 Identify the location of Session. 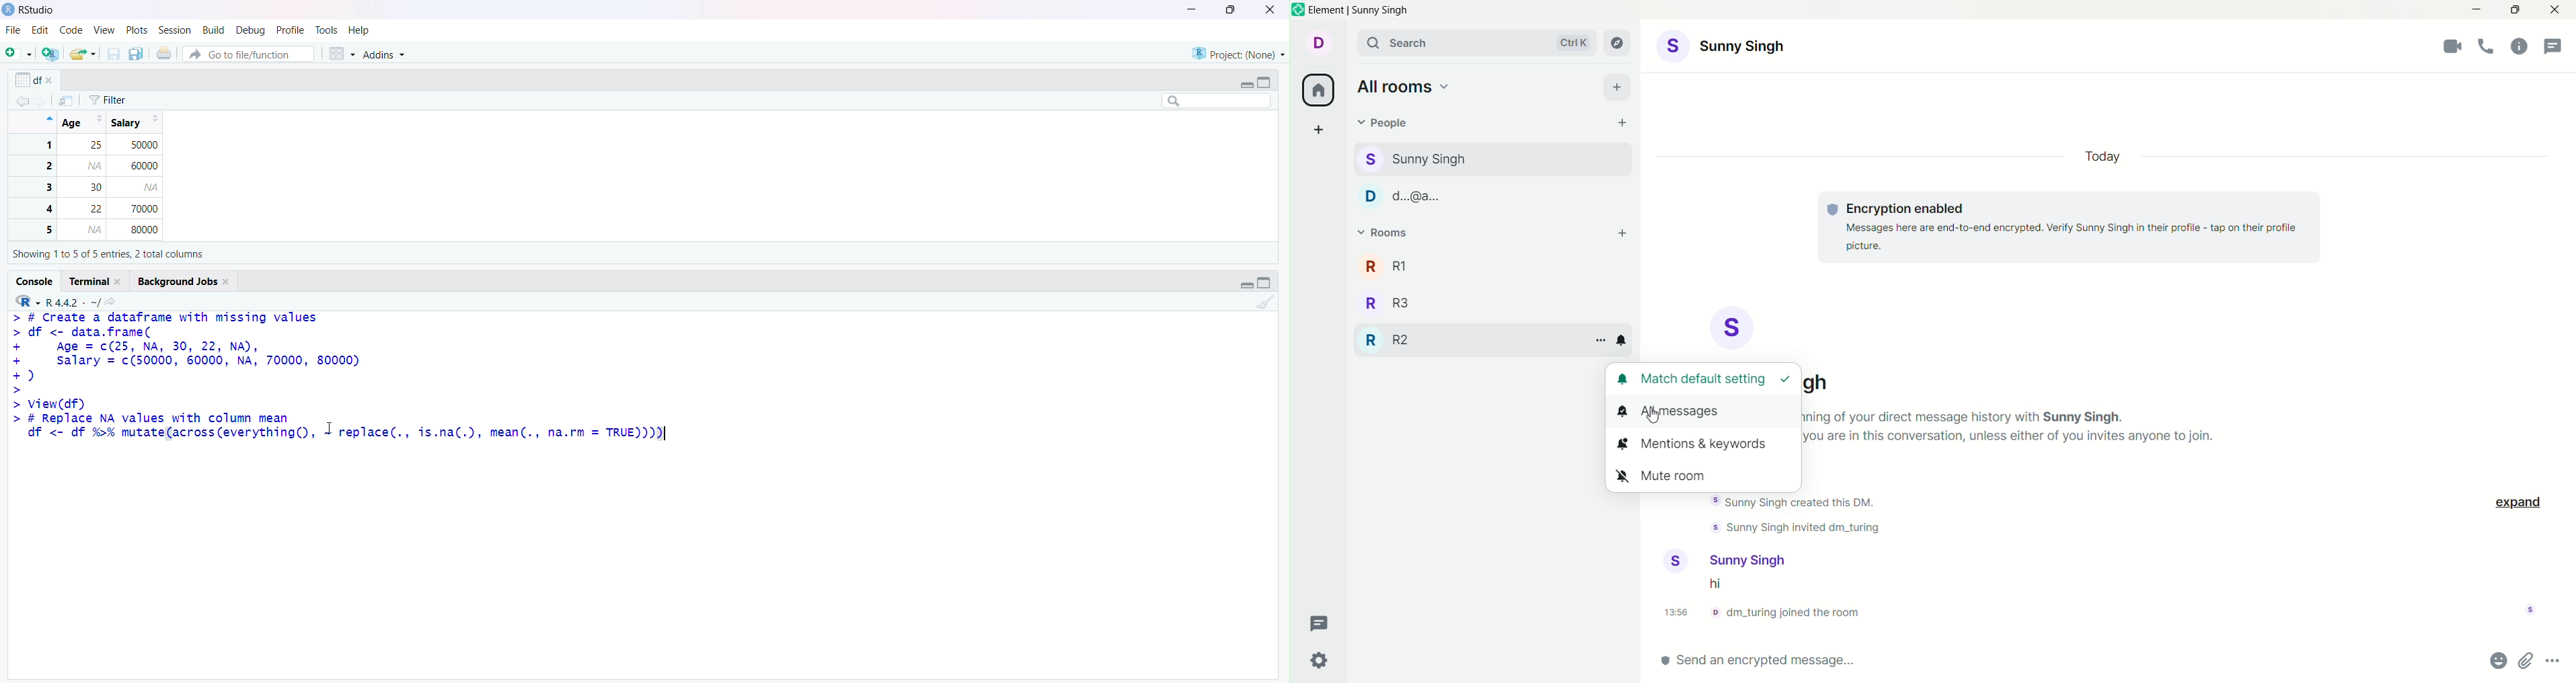
(174, 30).